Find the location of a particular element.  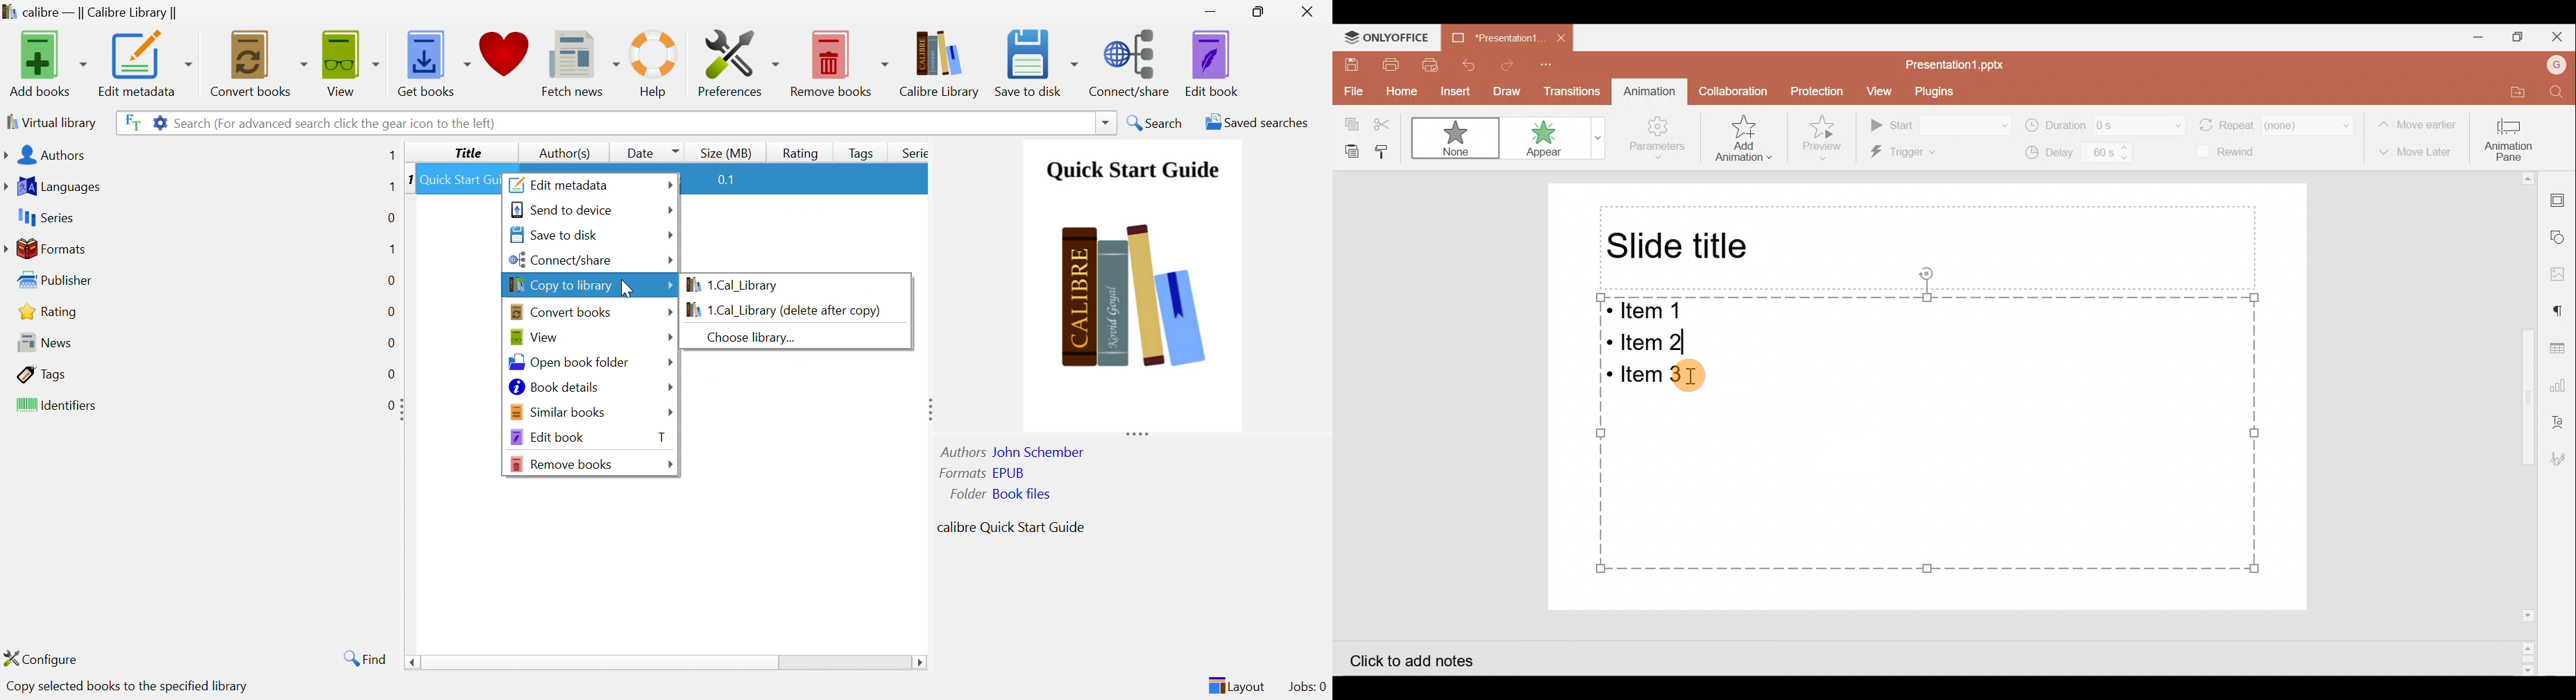

T is located at coordinates (661, 437).